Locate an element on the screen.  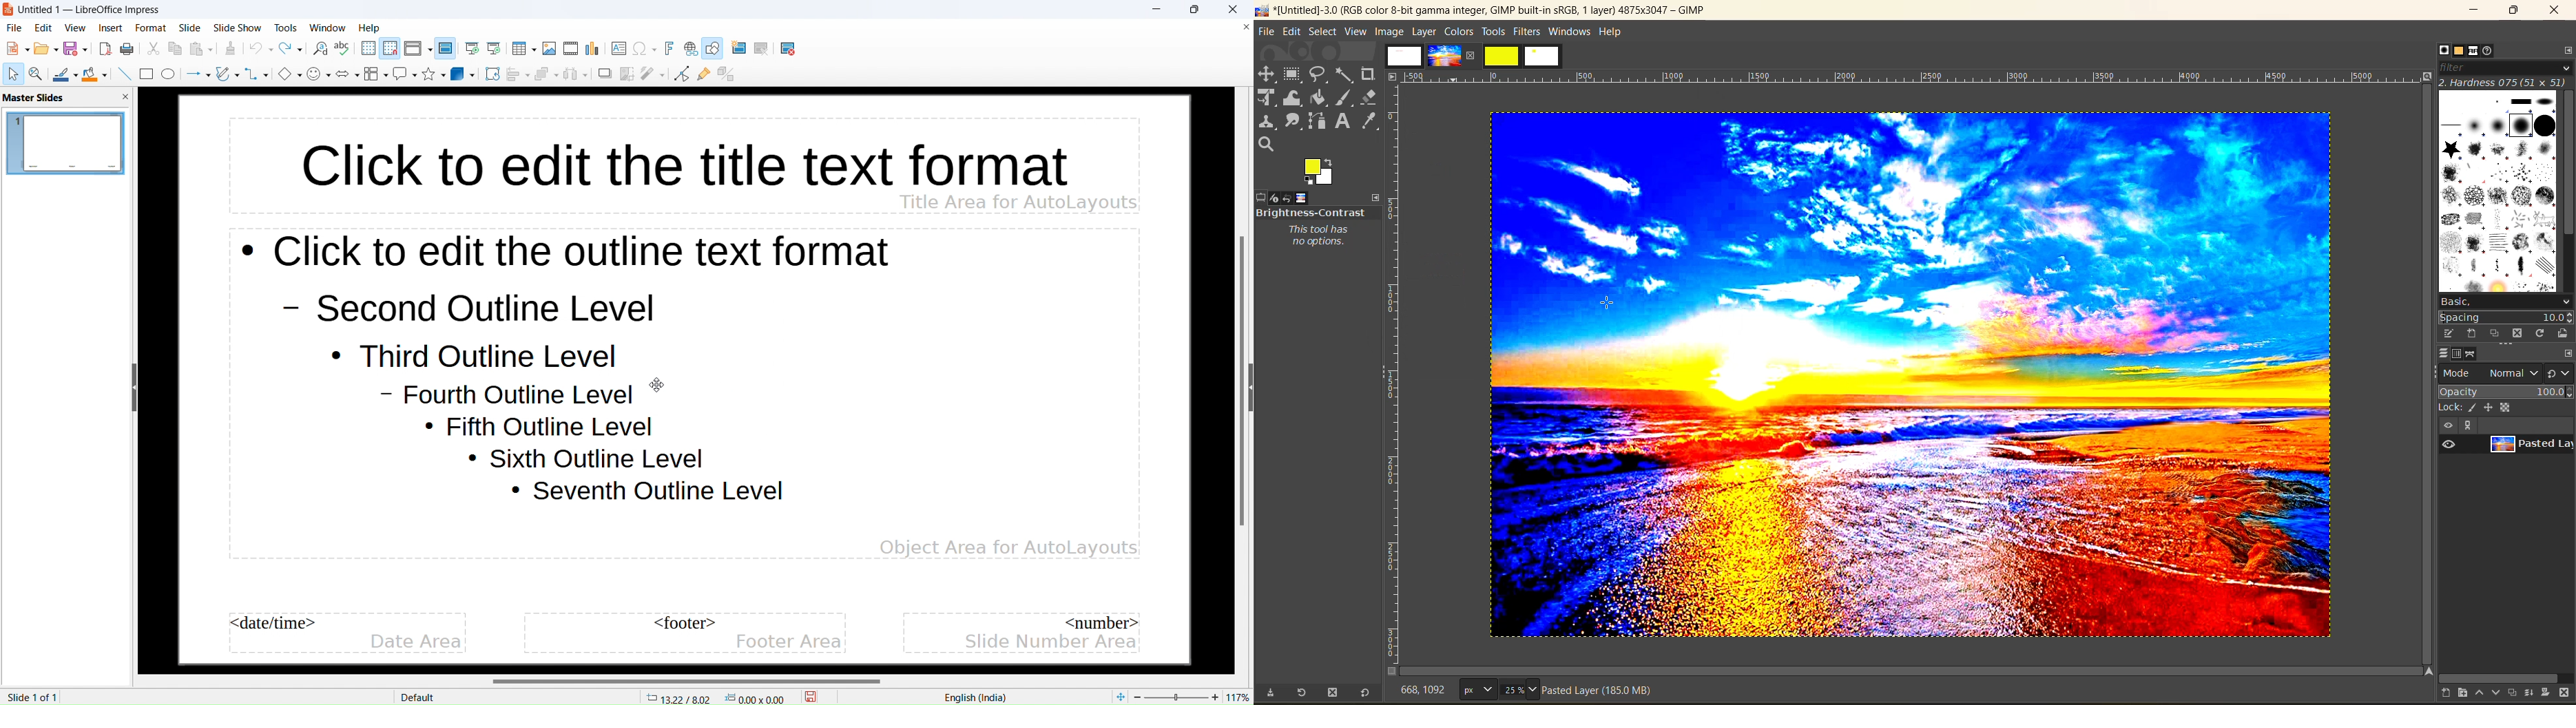
help is located at coordinates (369, 28).